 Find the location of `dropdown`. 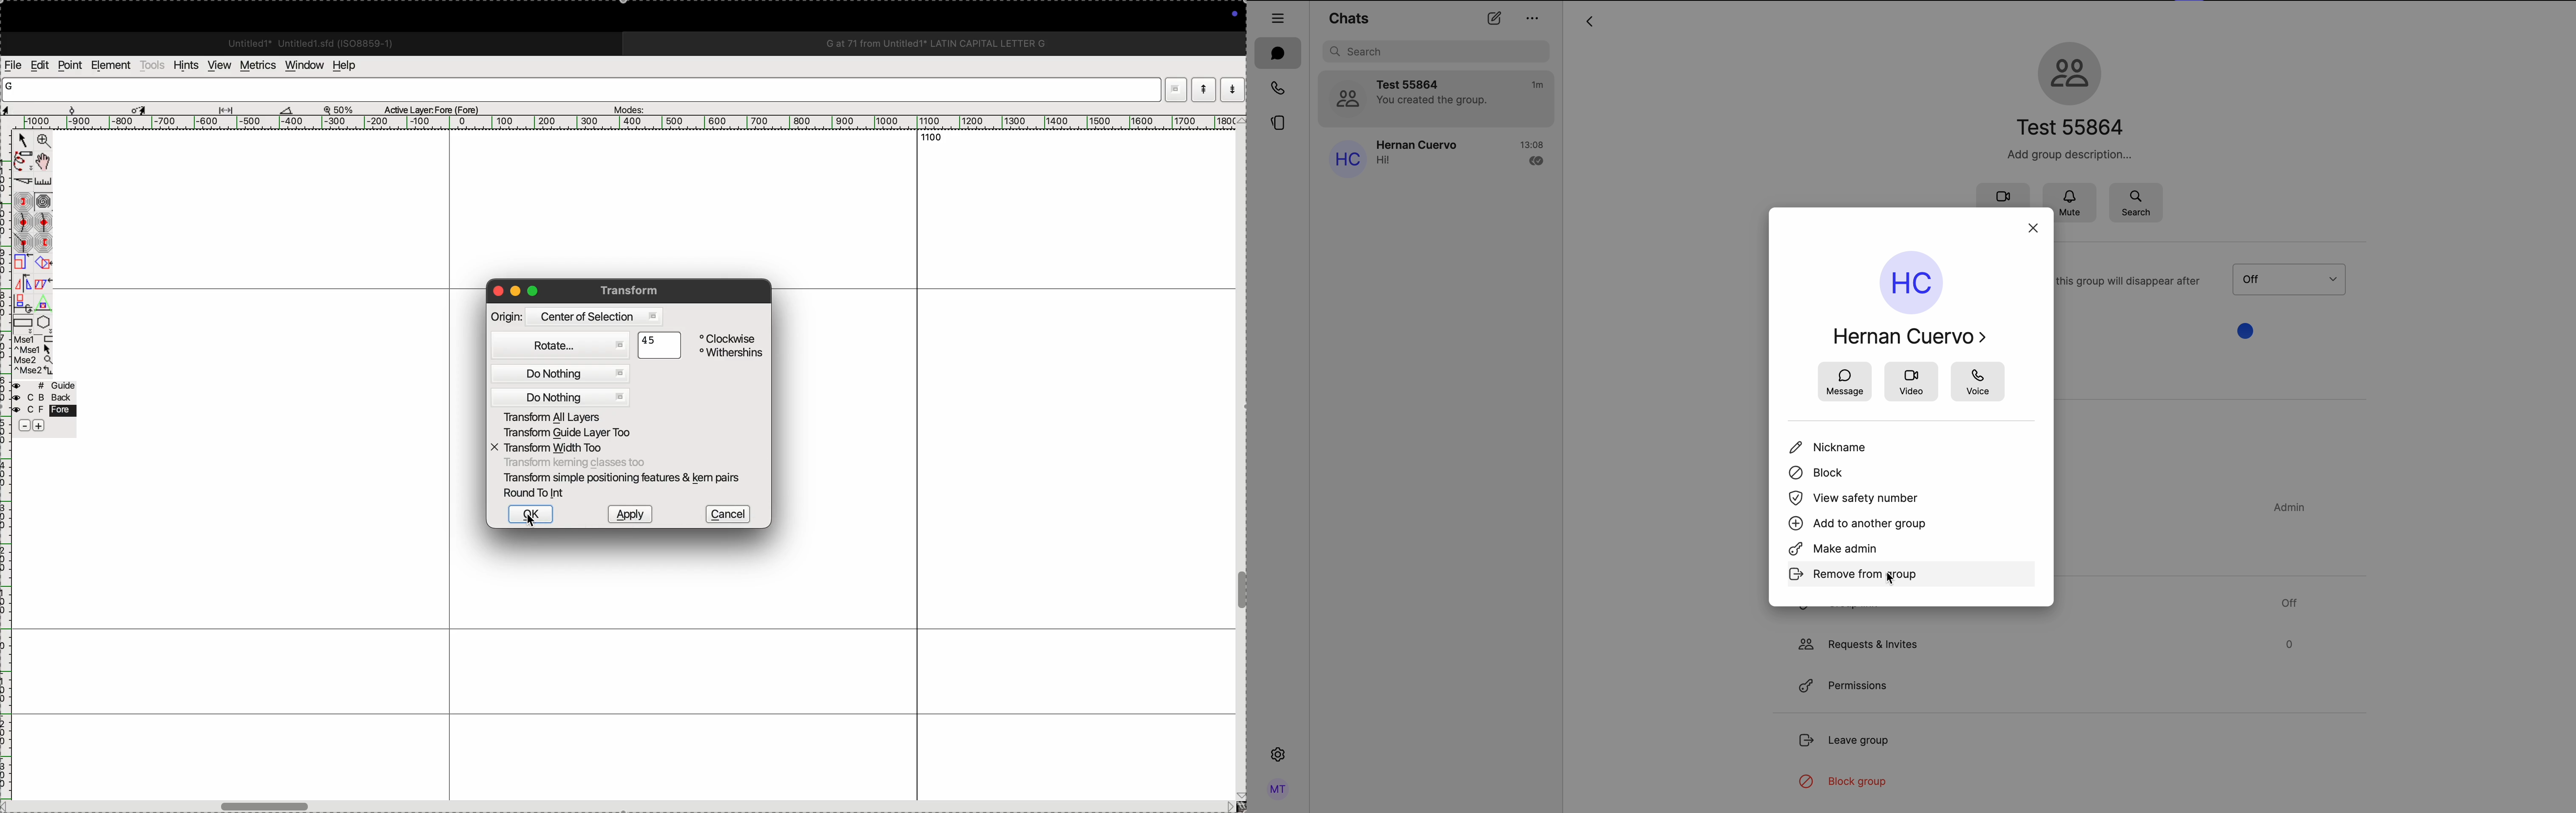

dropdown is located at coordinates (1176, 89).